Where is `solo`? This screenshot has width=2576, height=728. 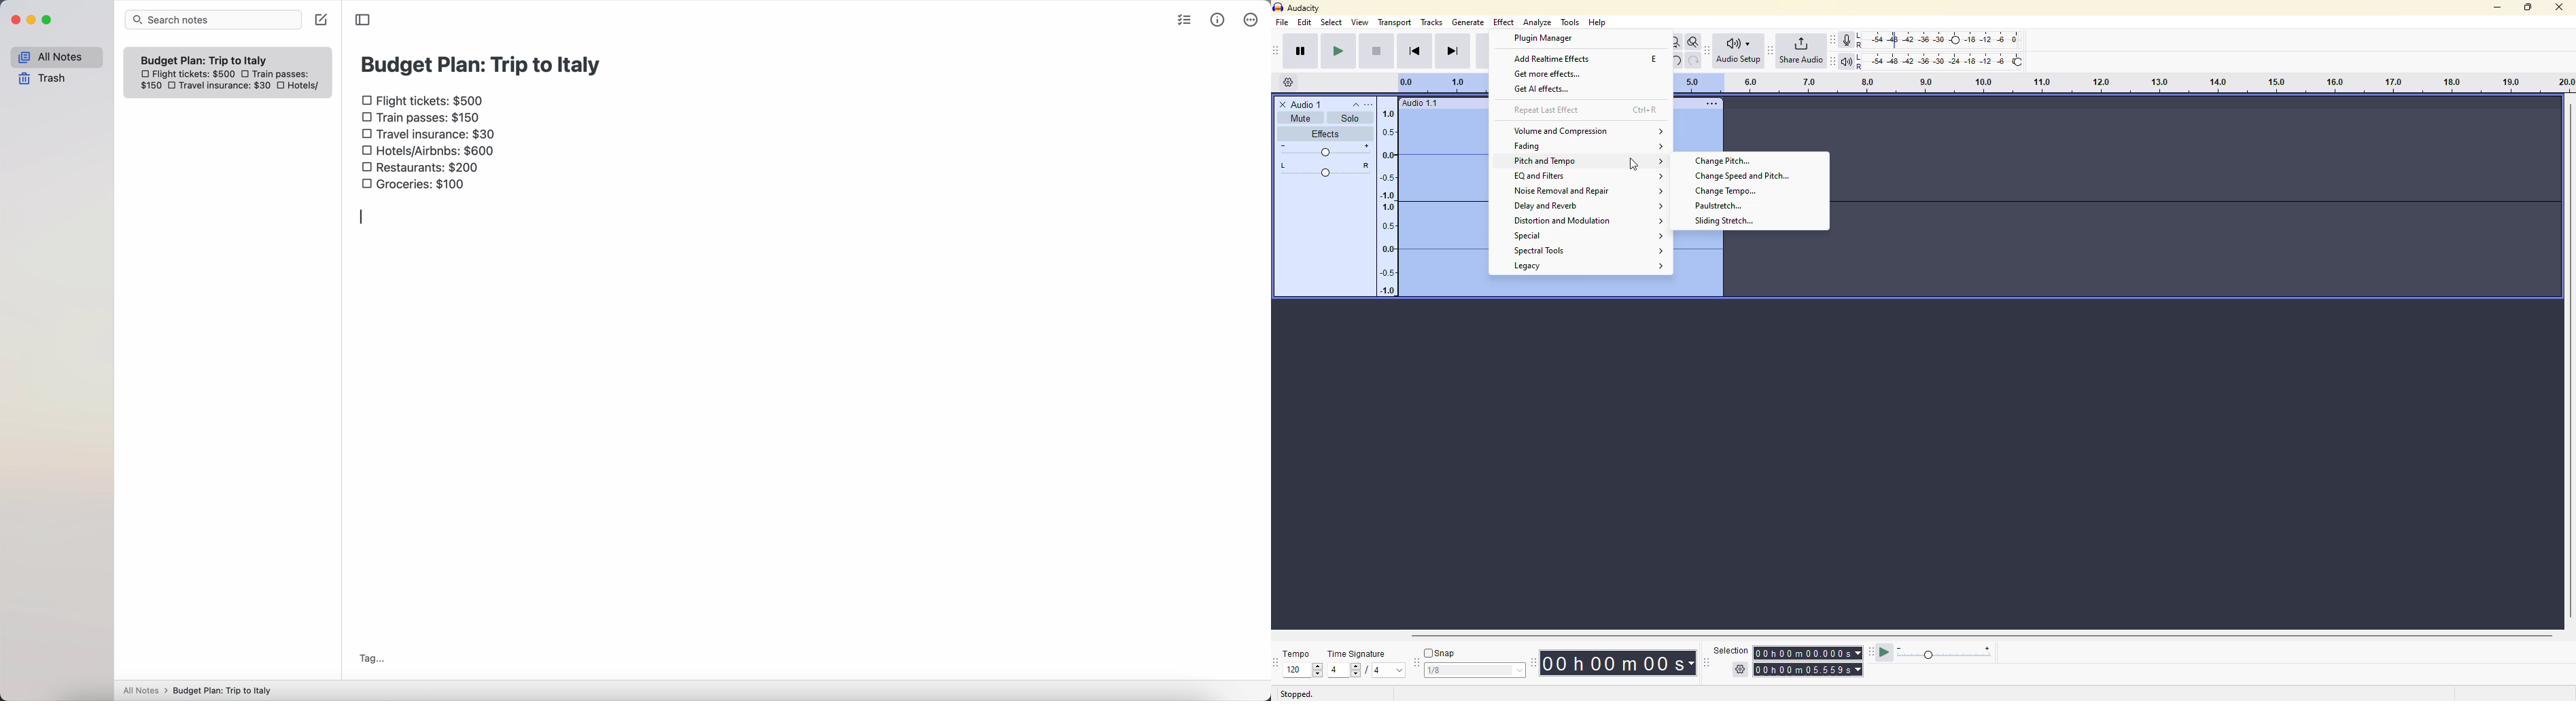 solo is located at coordinates (1350, 118).